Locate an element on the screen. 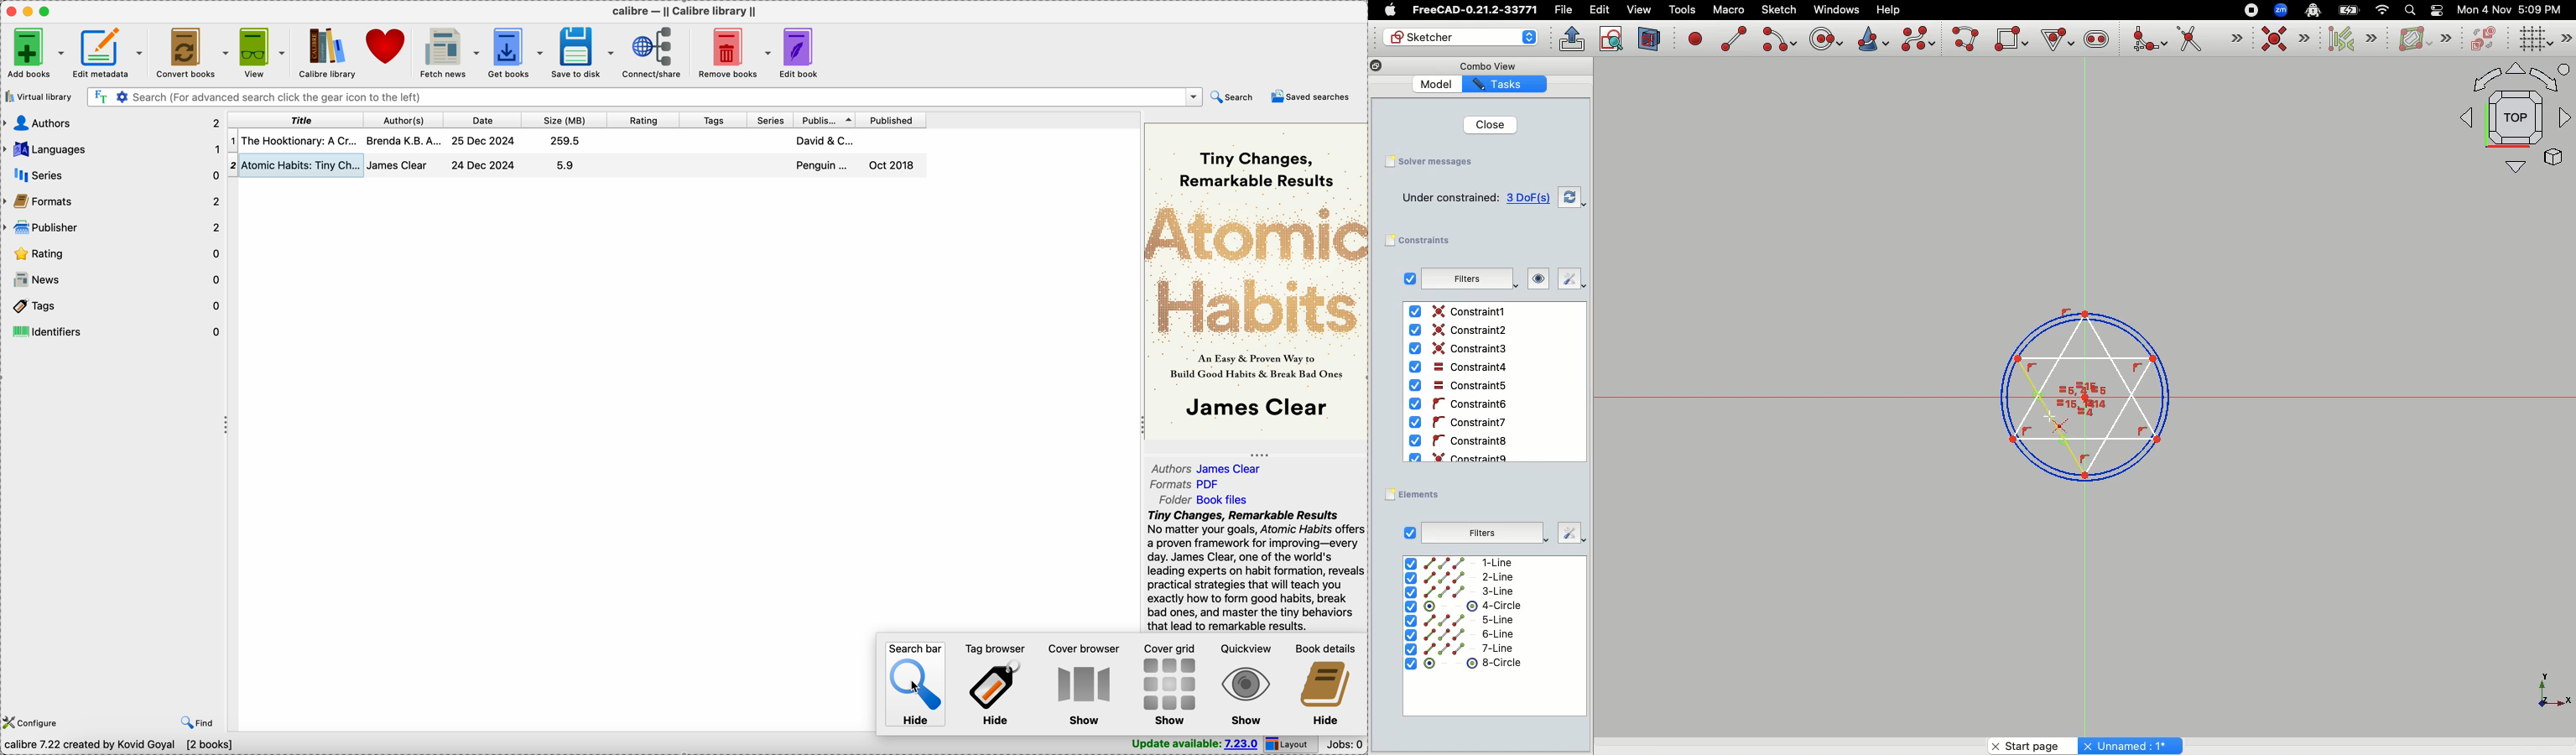 The height and width of the screenshot is (756, 2576). Constraint4 is located at coordinates (1456, 367).